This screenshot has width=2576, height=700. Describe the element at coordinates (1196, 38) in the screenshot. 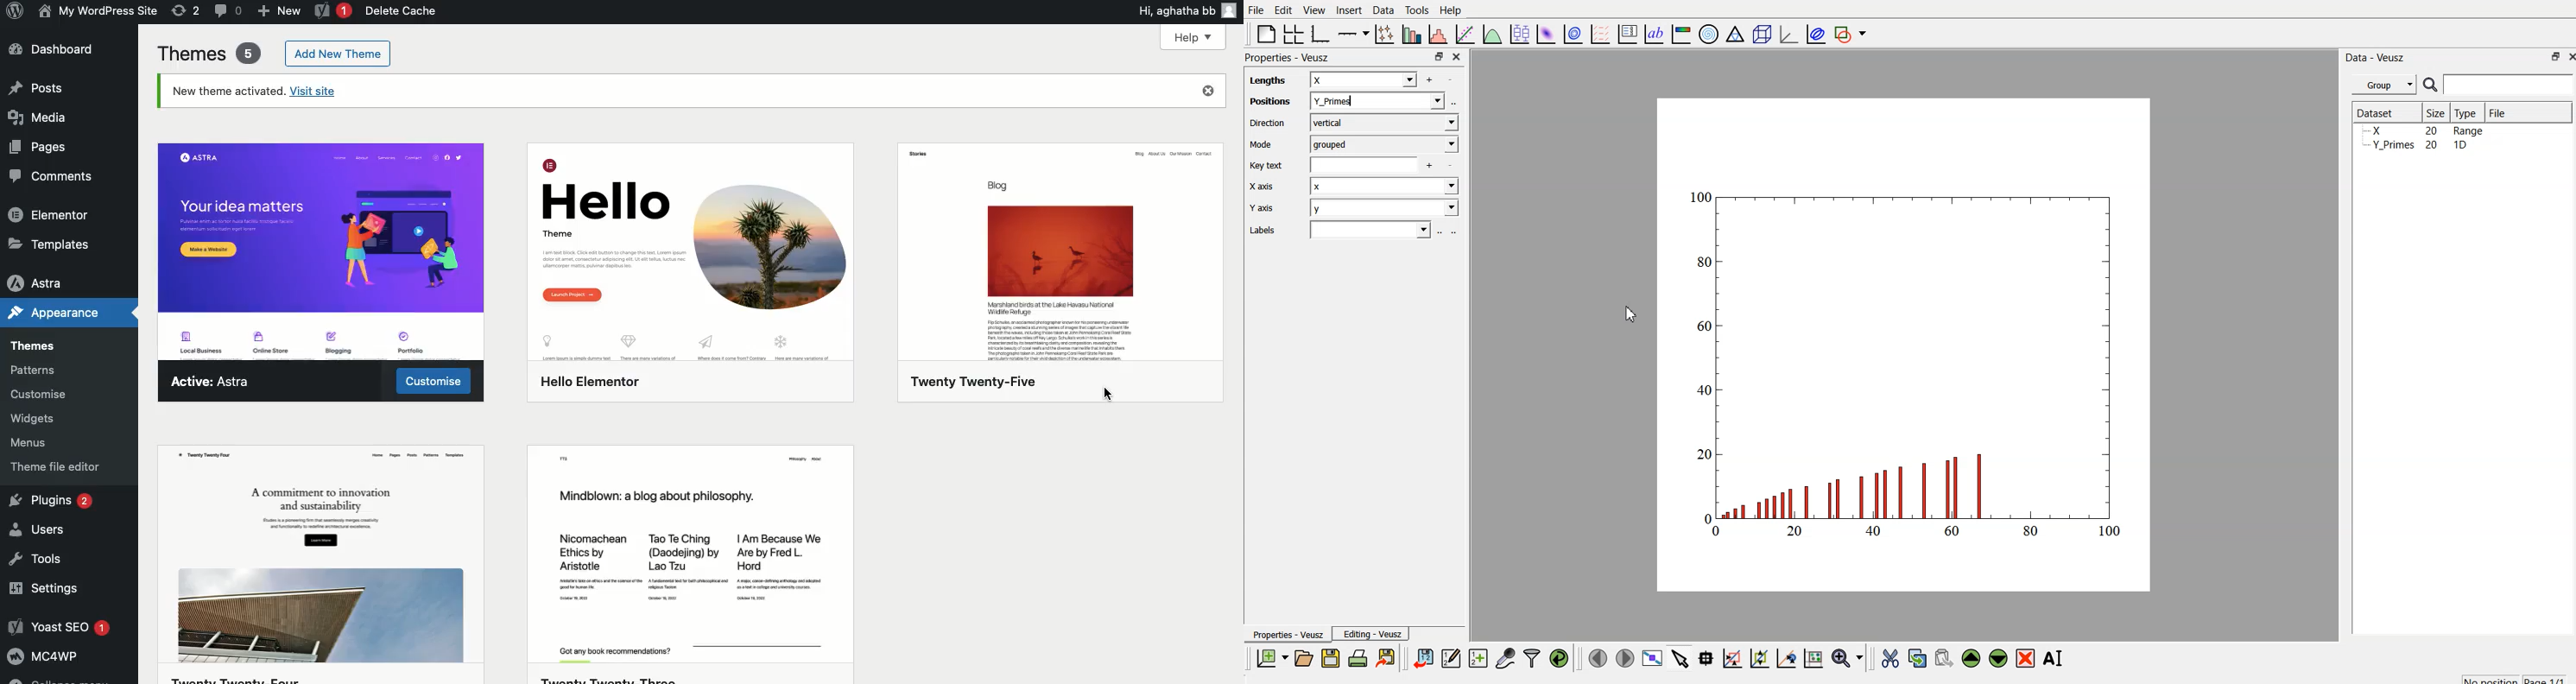

I see `Help` at that location.